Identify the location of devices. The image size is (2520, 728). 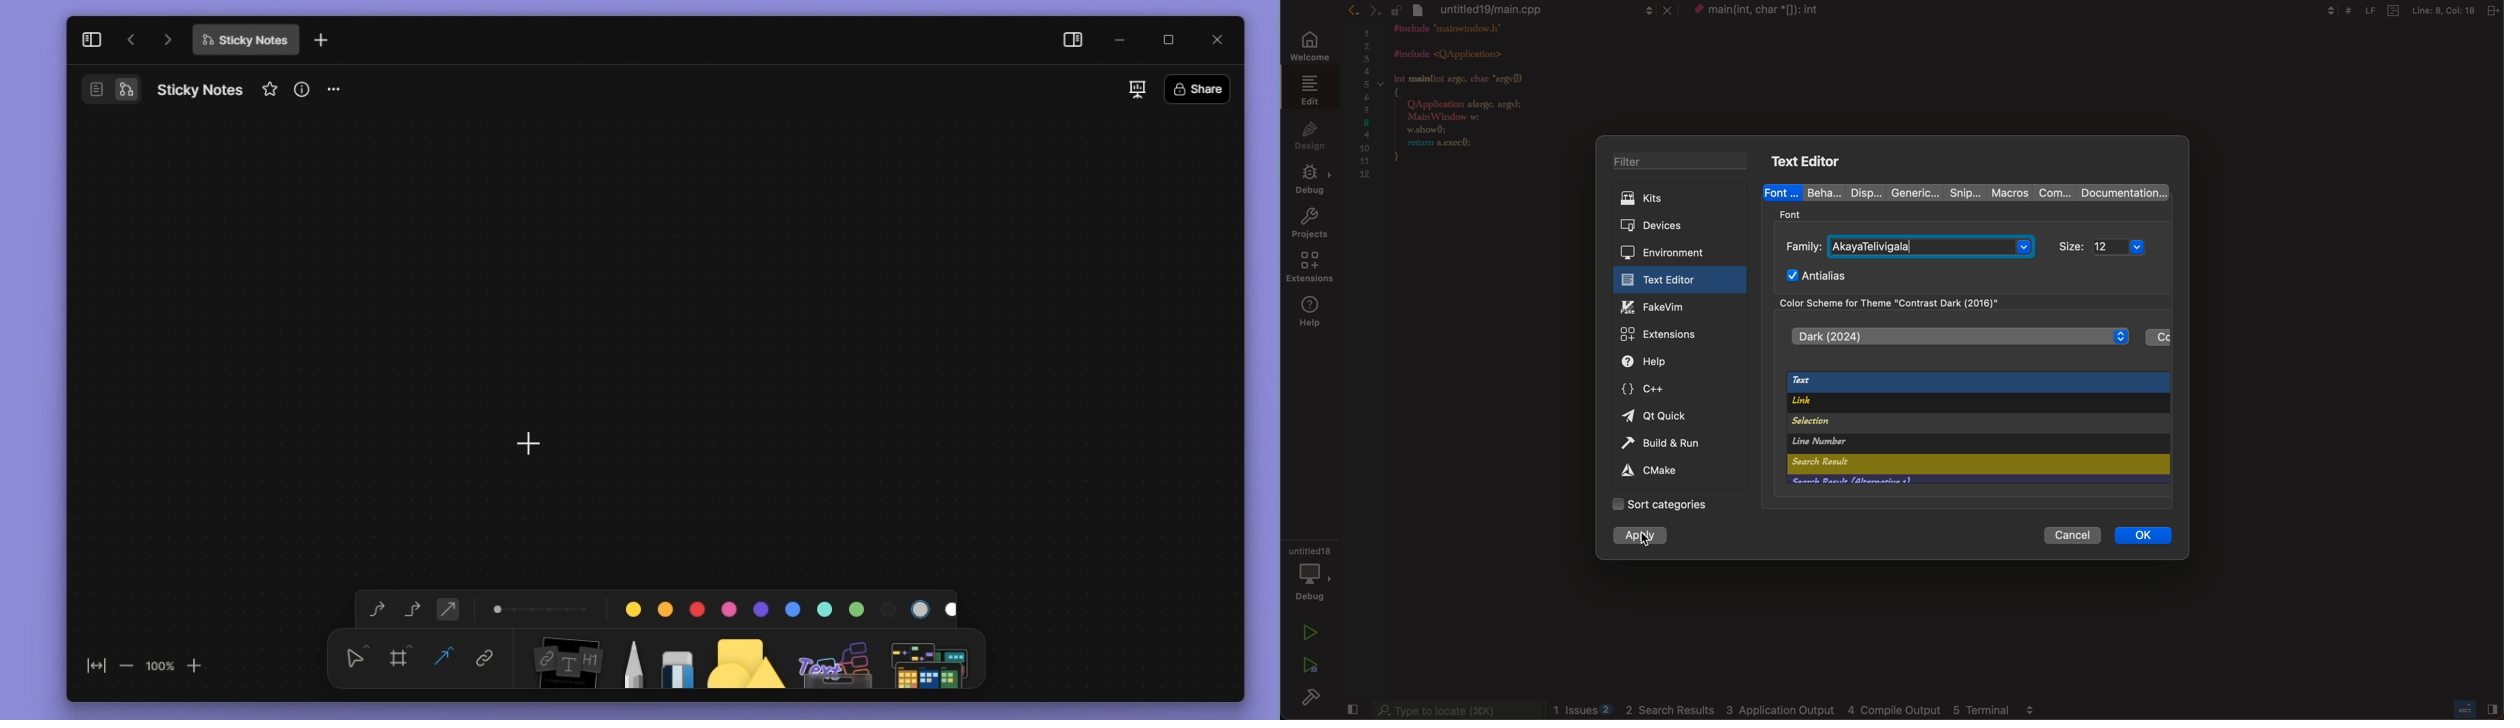
(1672, 226).